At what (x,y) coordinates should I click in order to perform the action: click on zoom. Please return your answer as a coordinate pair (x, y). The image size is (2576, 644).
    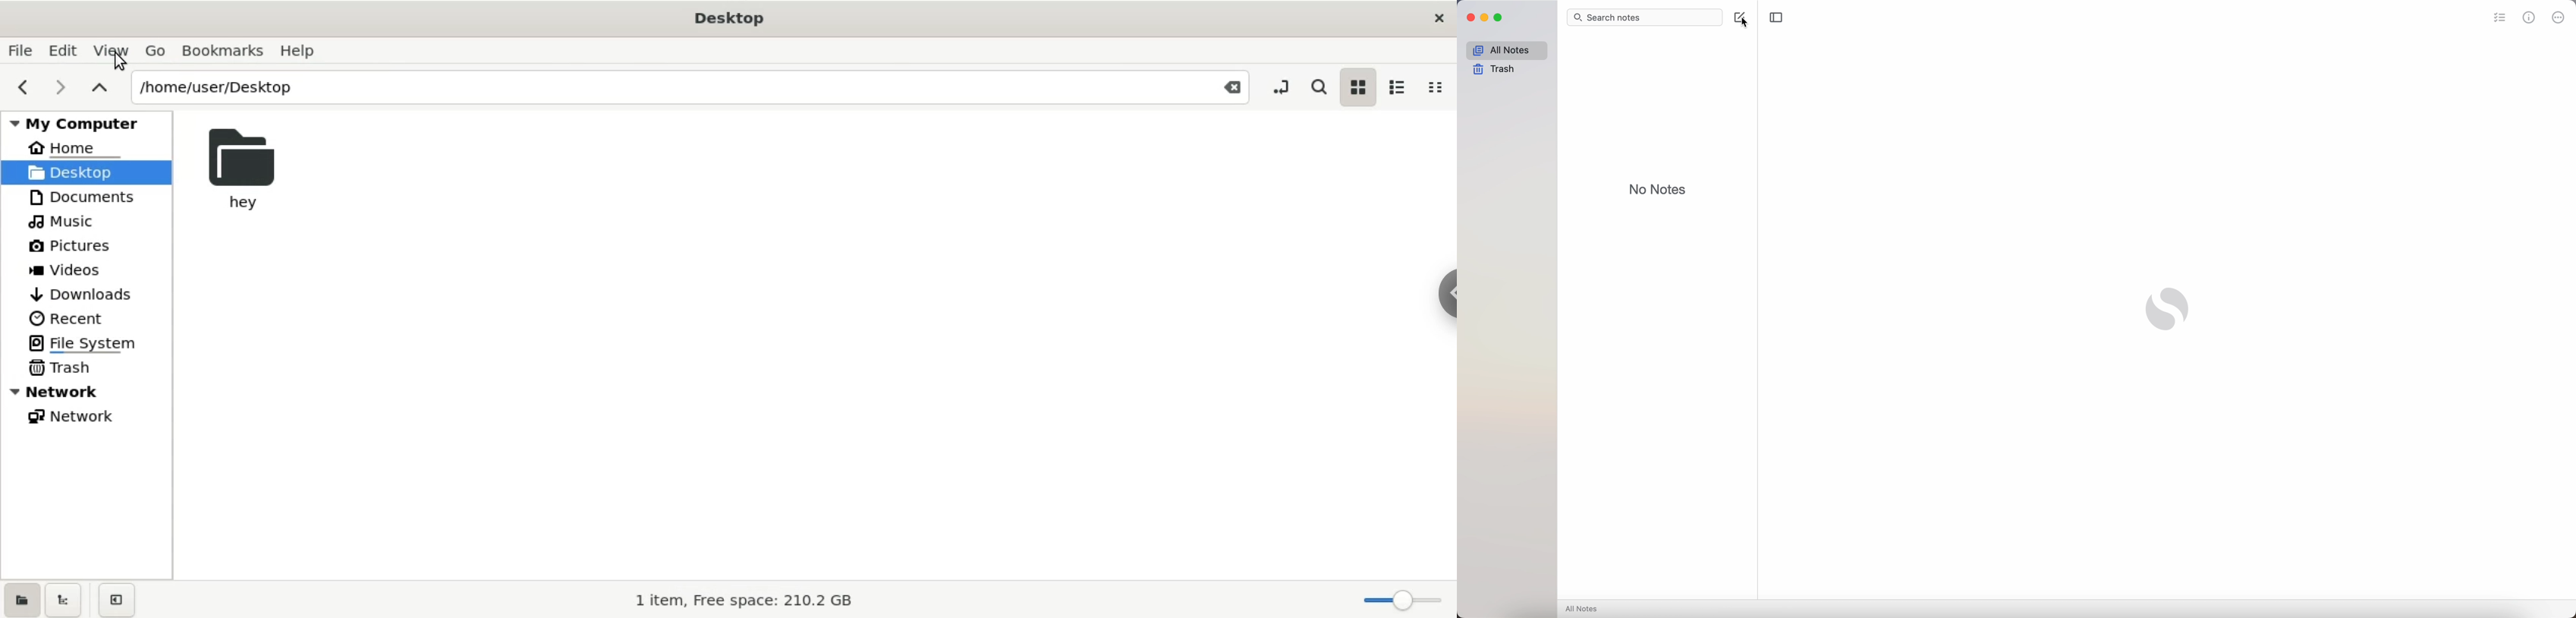
    Looking at the image, I should click on (1405, 600).